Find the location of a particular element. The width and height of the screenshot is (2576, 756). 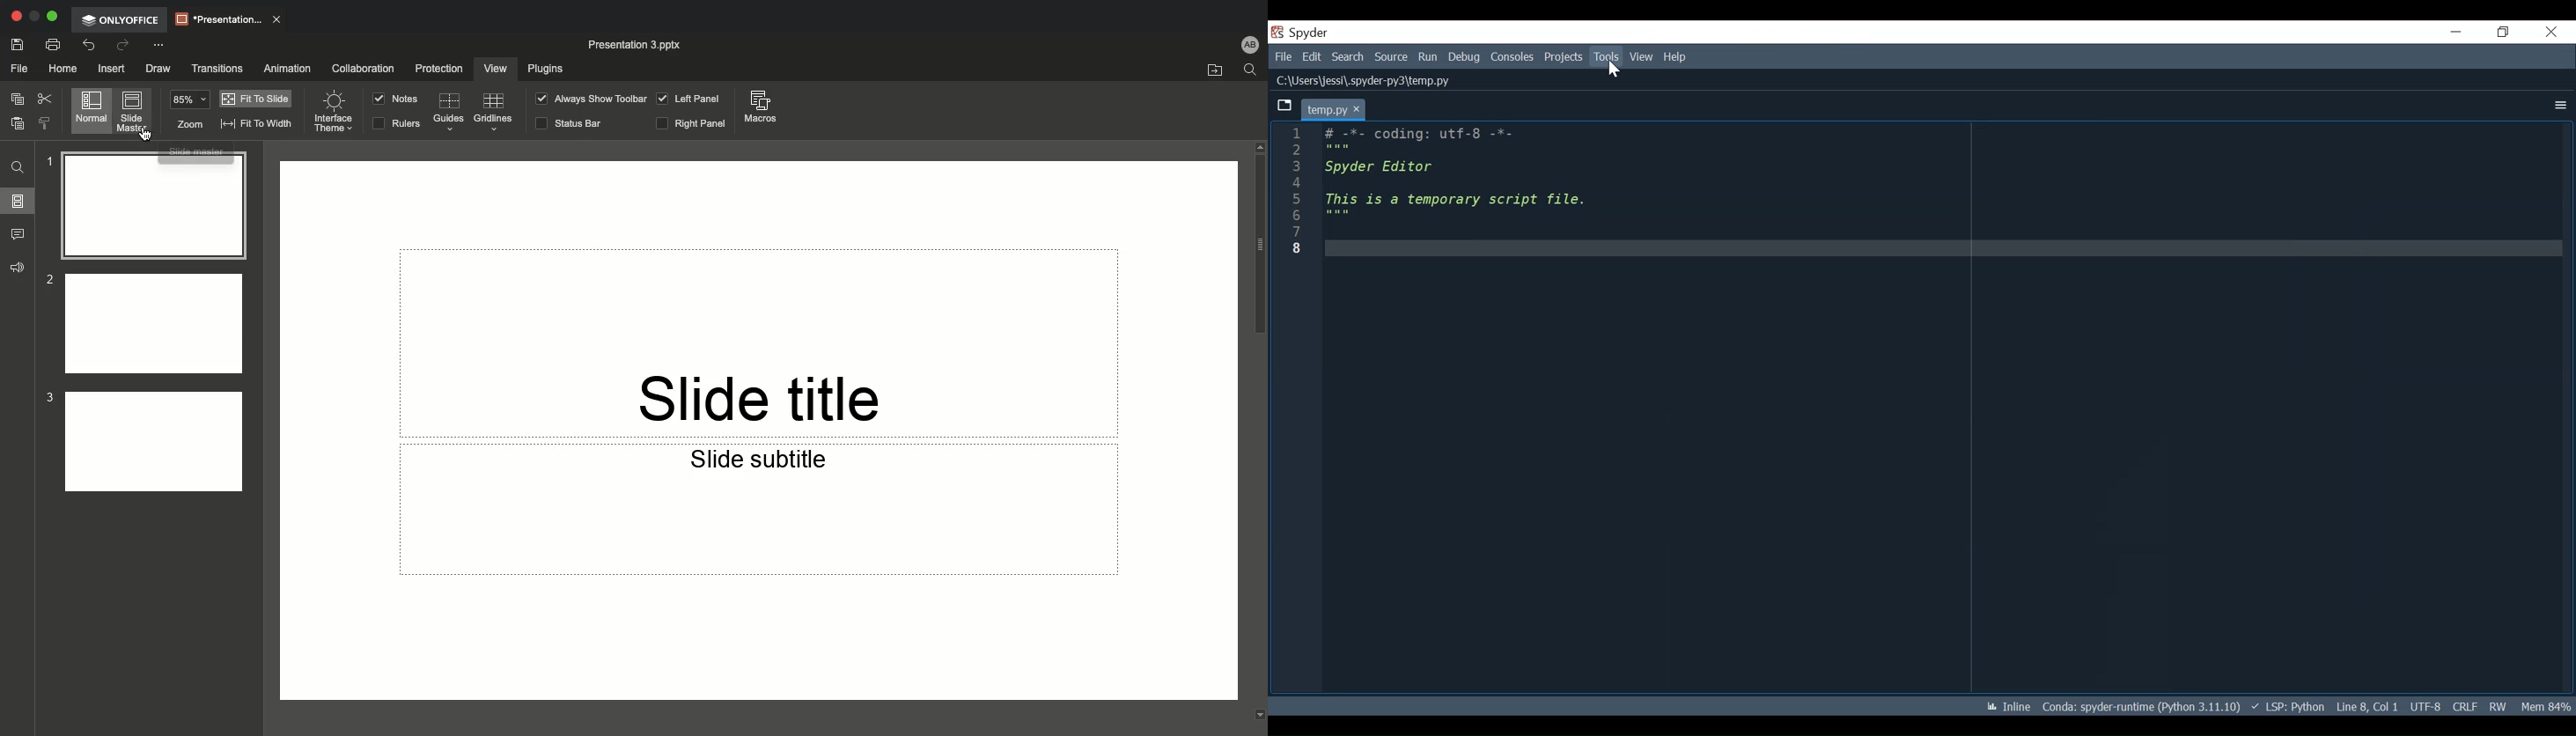

Normal is located at coordinates (93, 110).